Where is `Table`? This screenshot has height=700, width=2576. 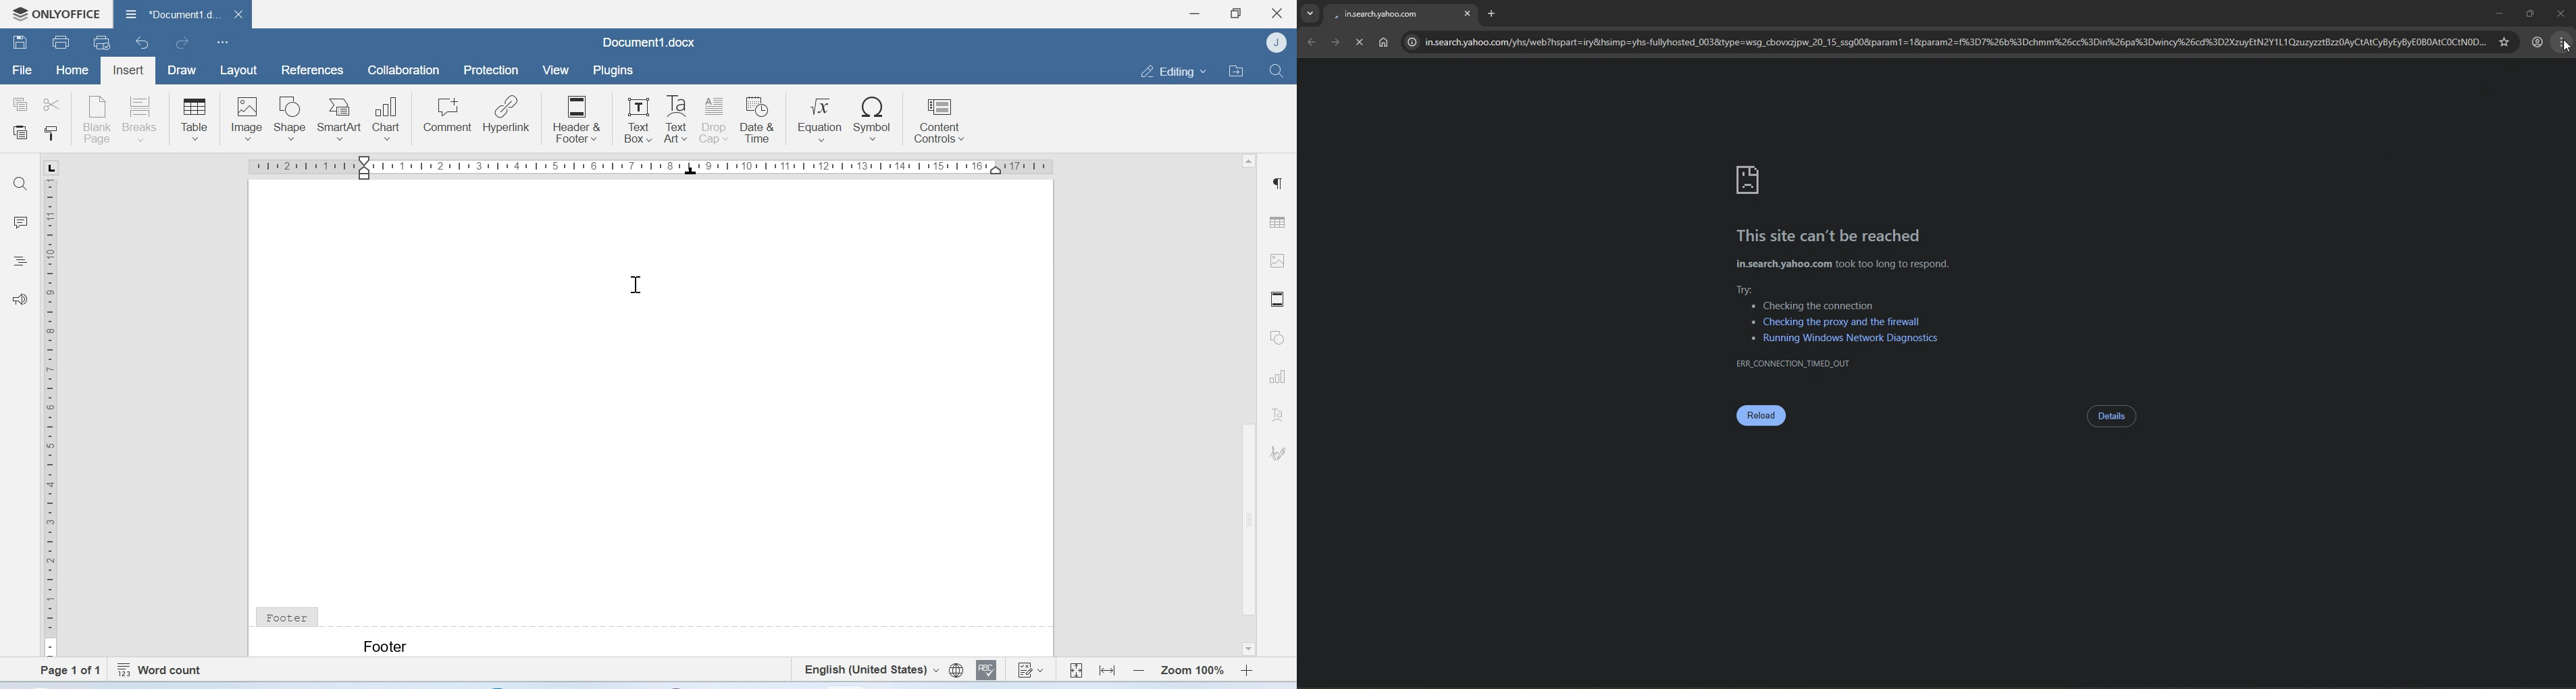 Table is located at coordinates (194, 118).